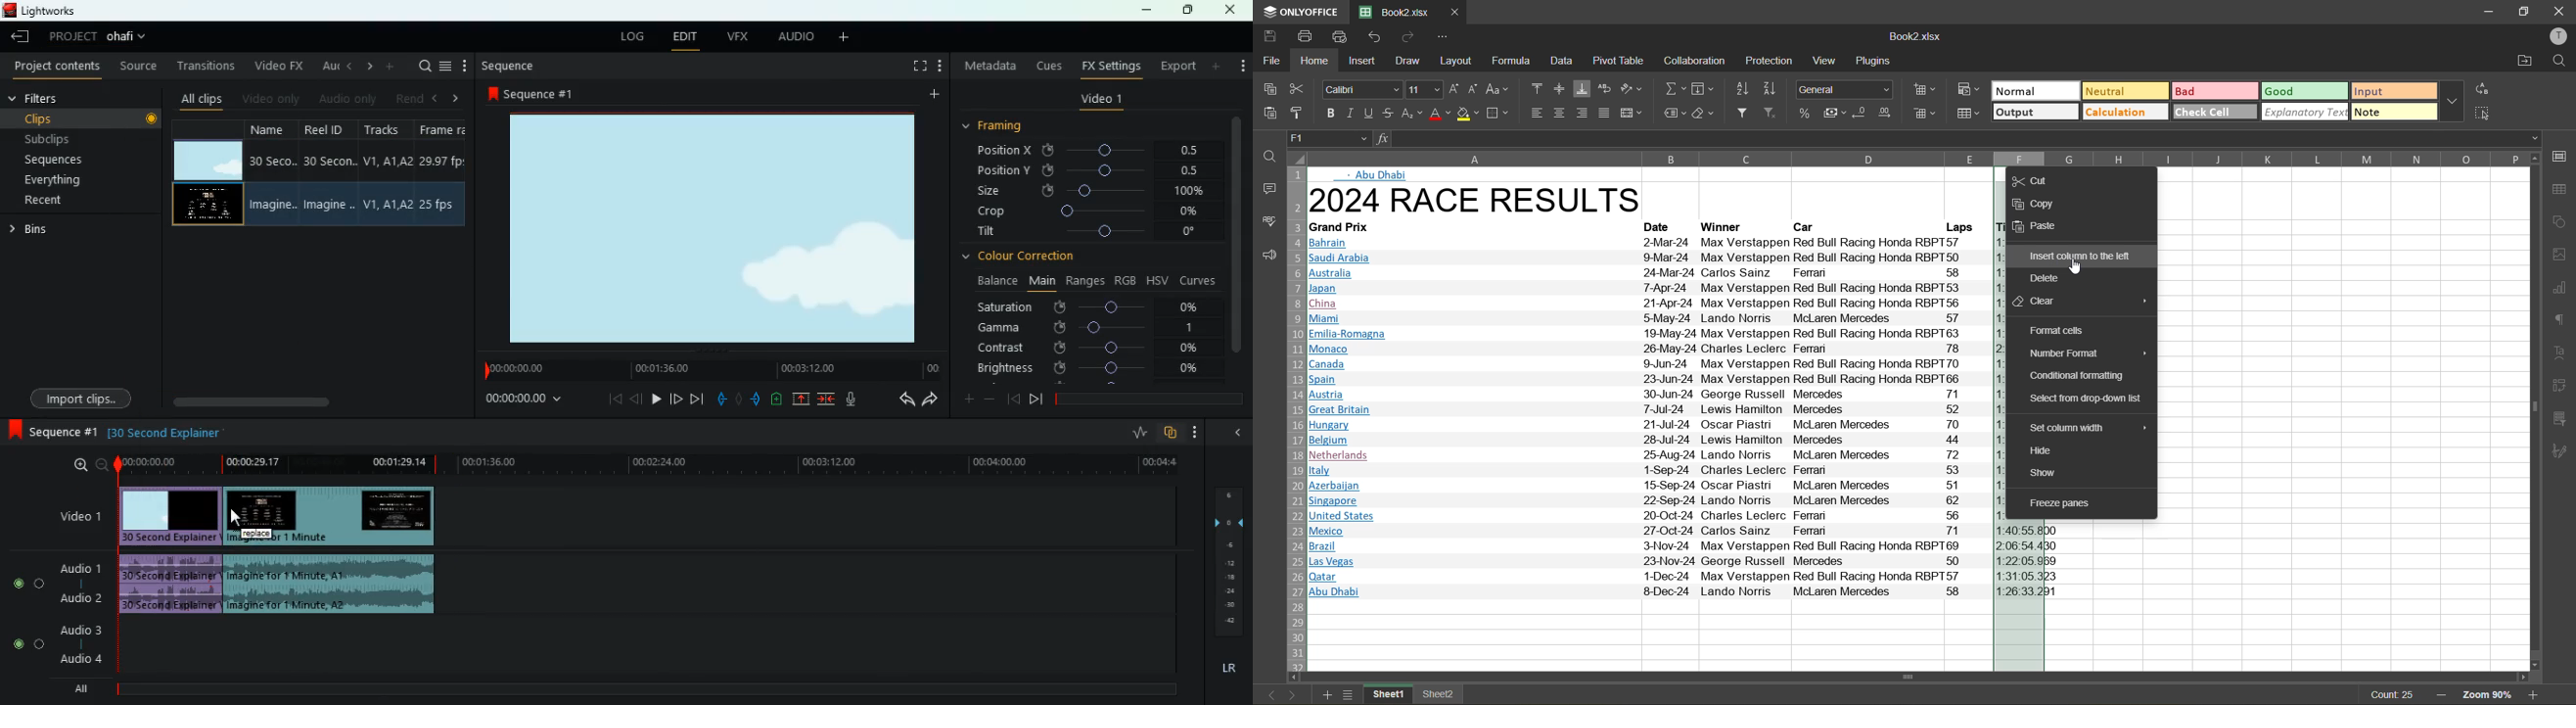 This screenshot has width=2576, height=728. What do you see at coordinates (2125, 92) in the screenshot?
I see `neutral` at bounding box center [2125, 92].